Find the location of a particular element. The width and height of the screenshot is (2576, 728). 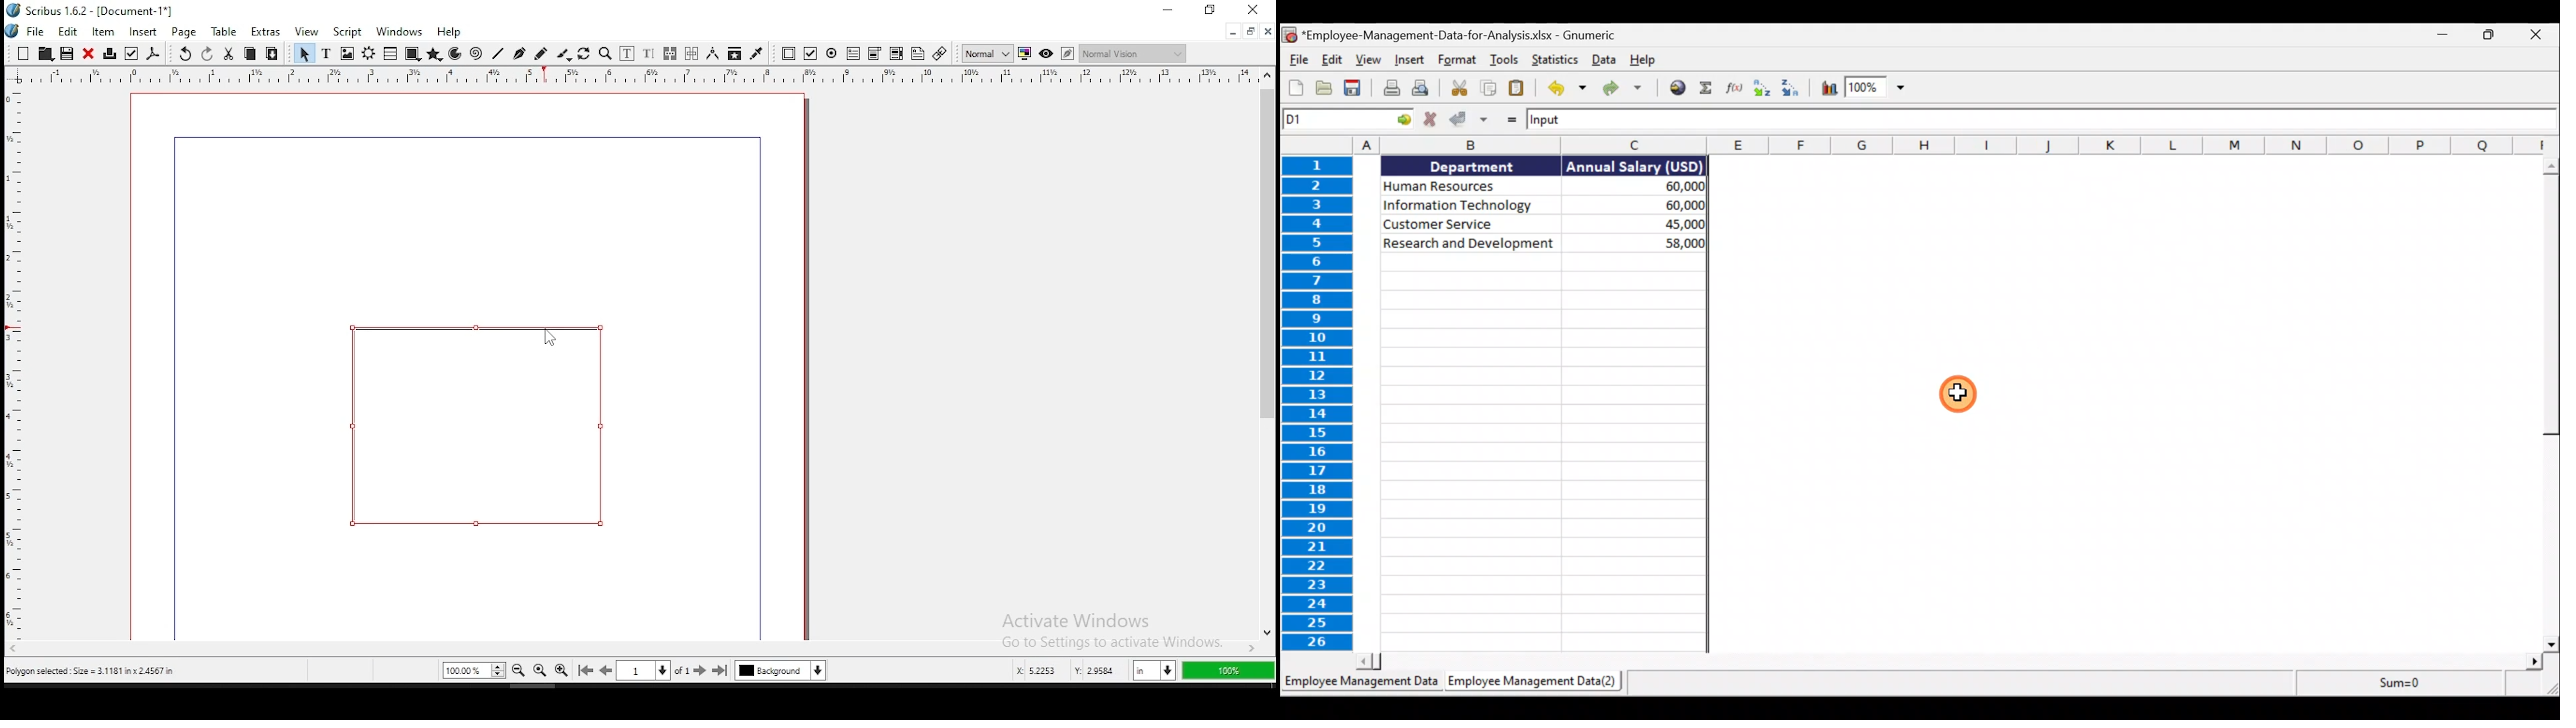

pdf combo box is located at coordinates (896, 54).